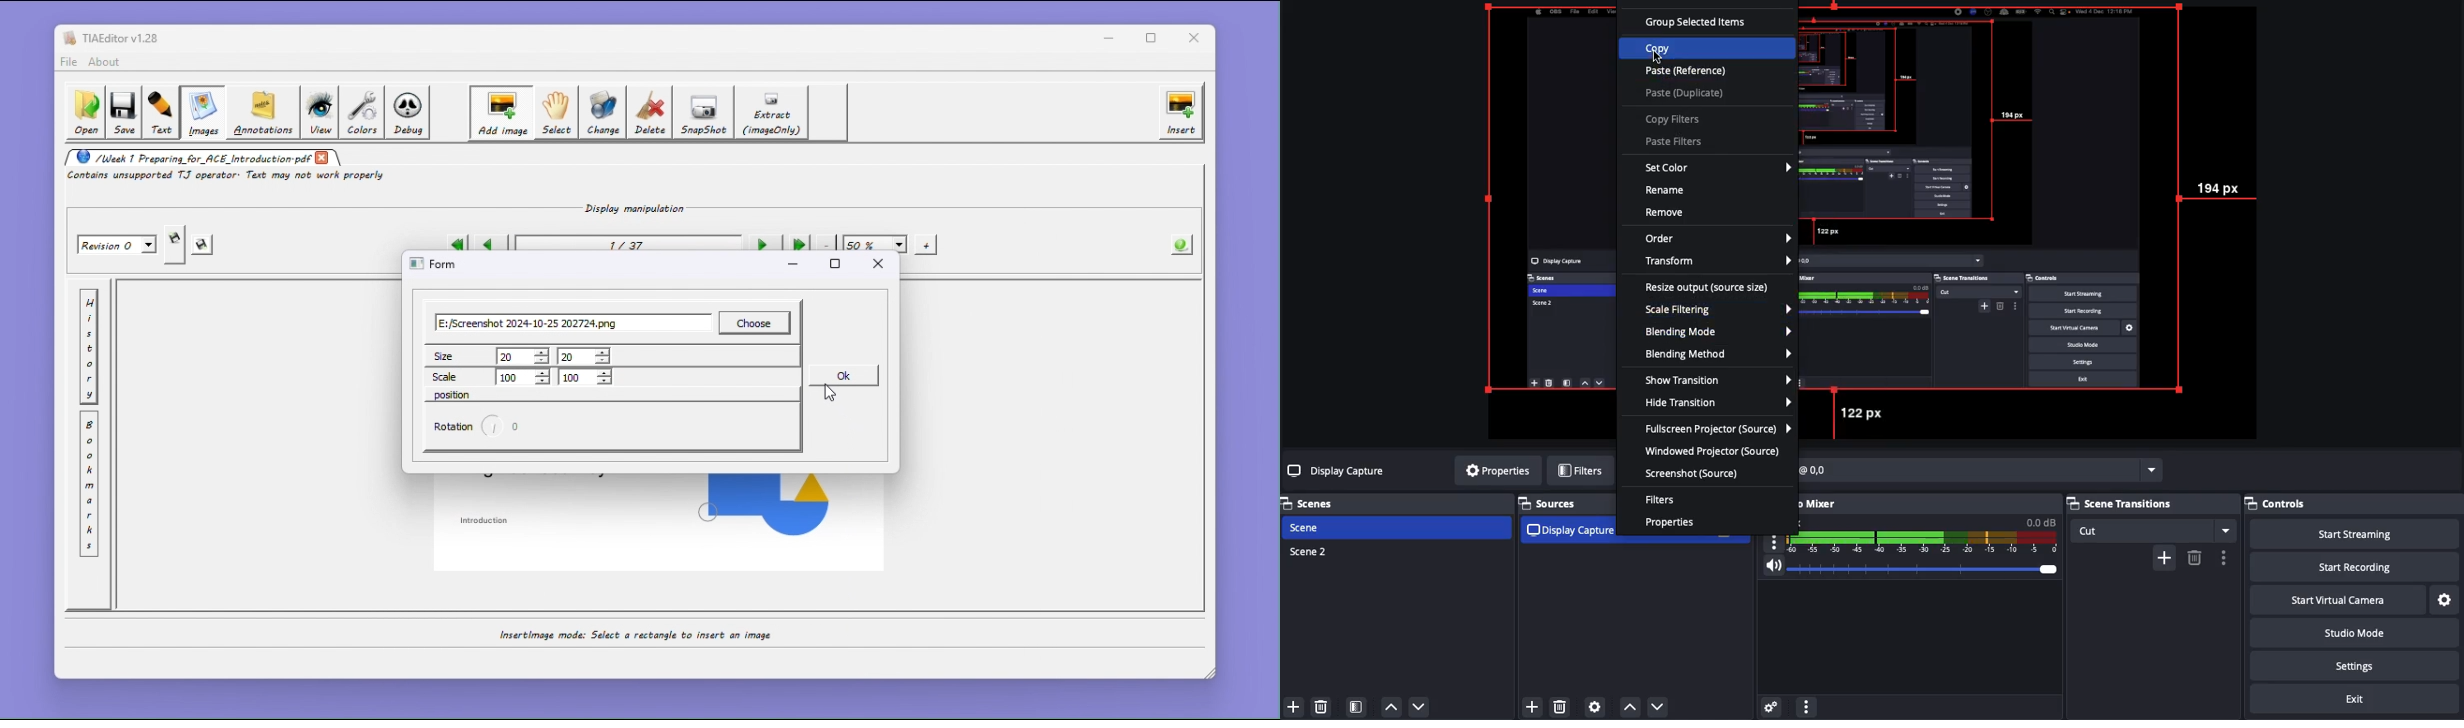 This screenshot has height=728, width=2464. I want to click on Resize output, so click(1707, 288).